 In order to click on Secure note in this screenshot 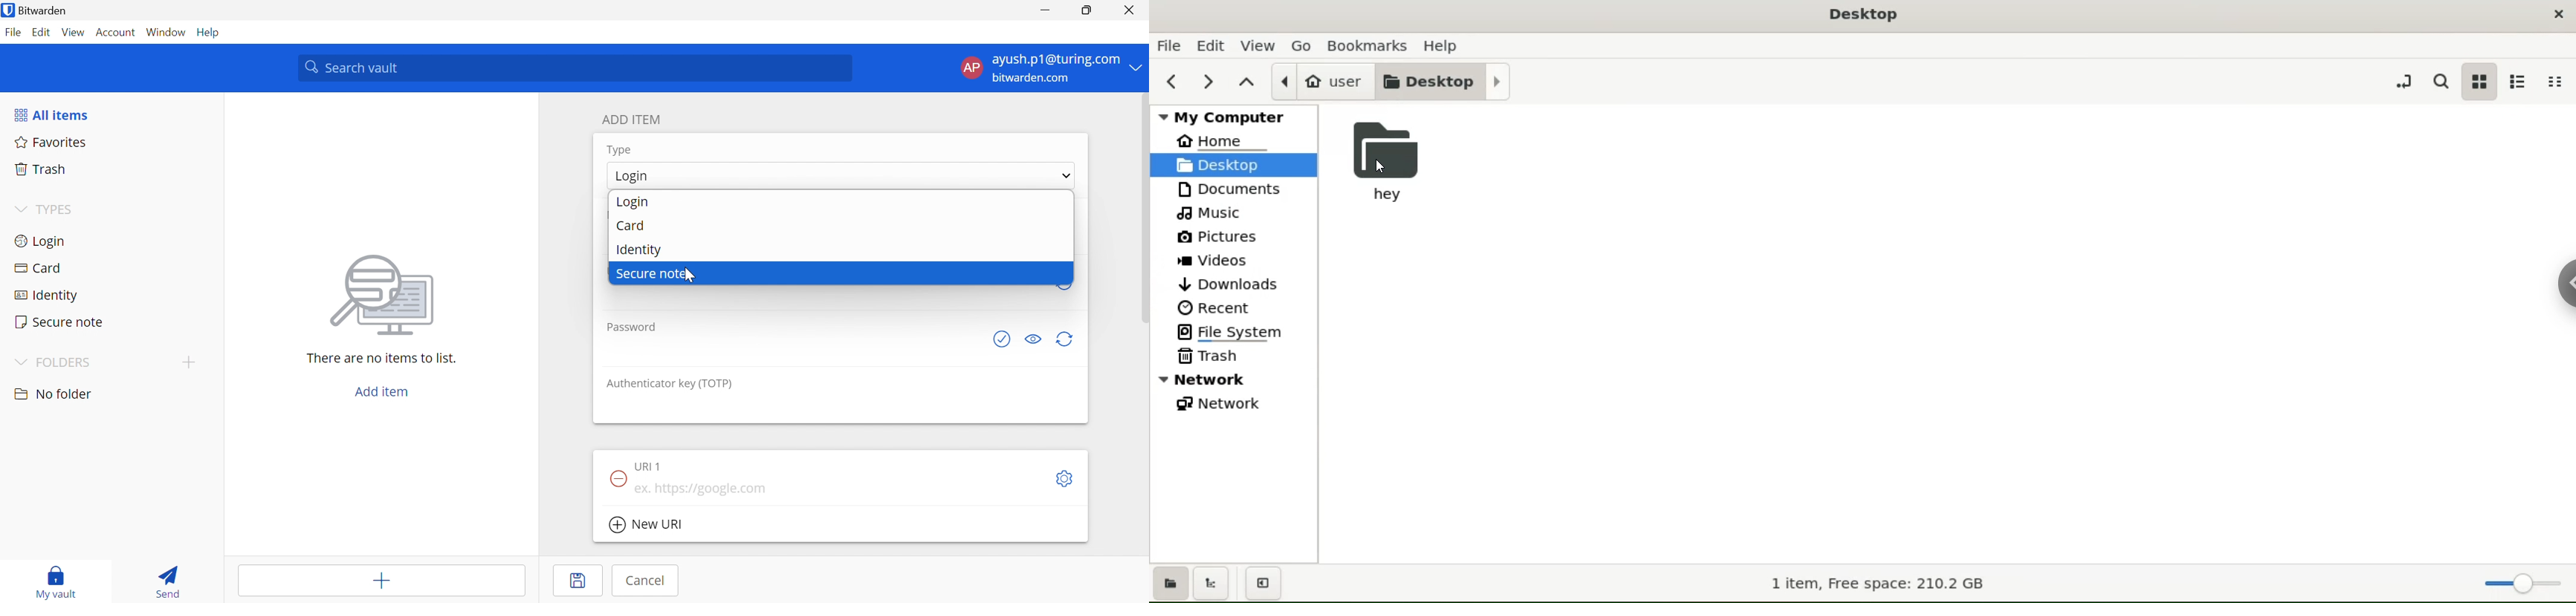, I will do `click(60, 321)`.